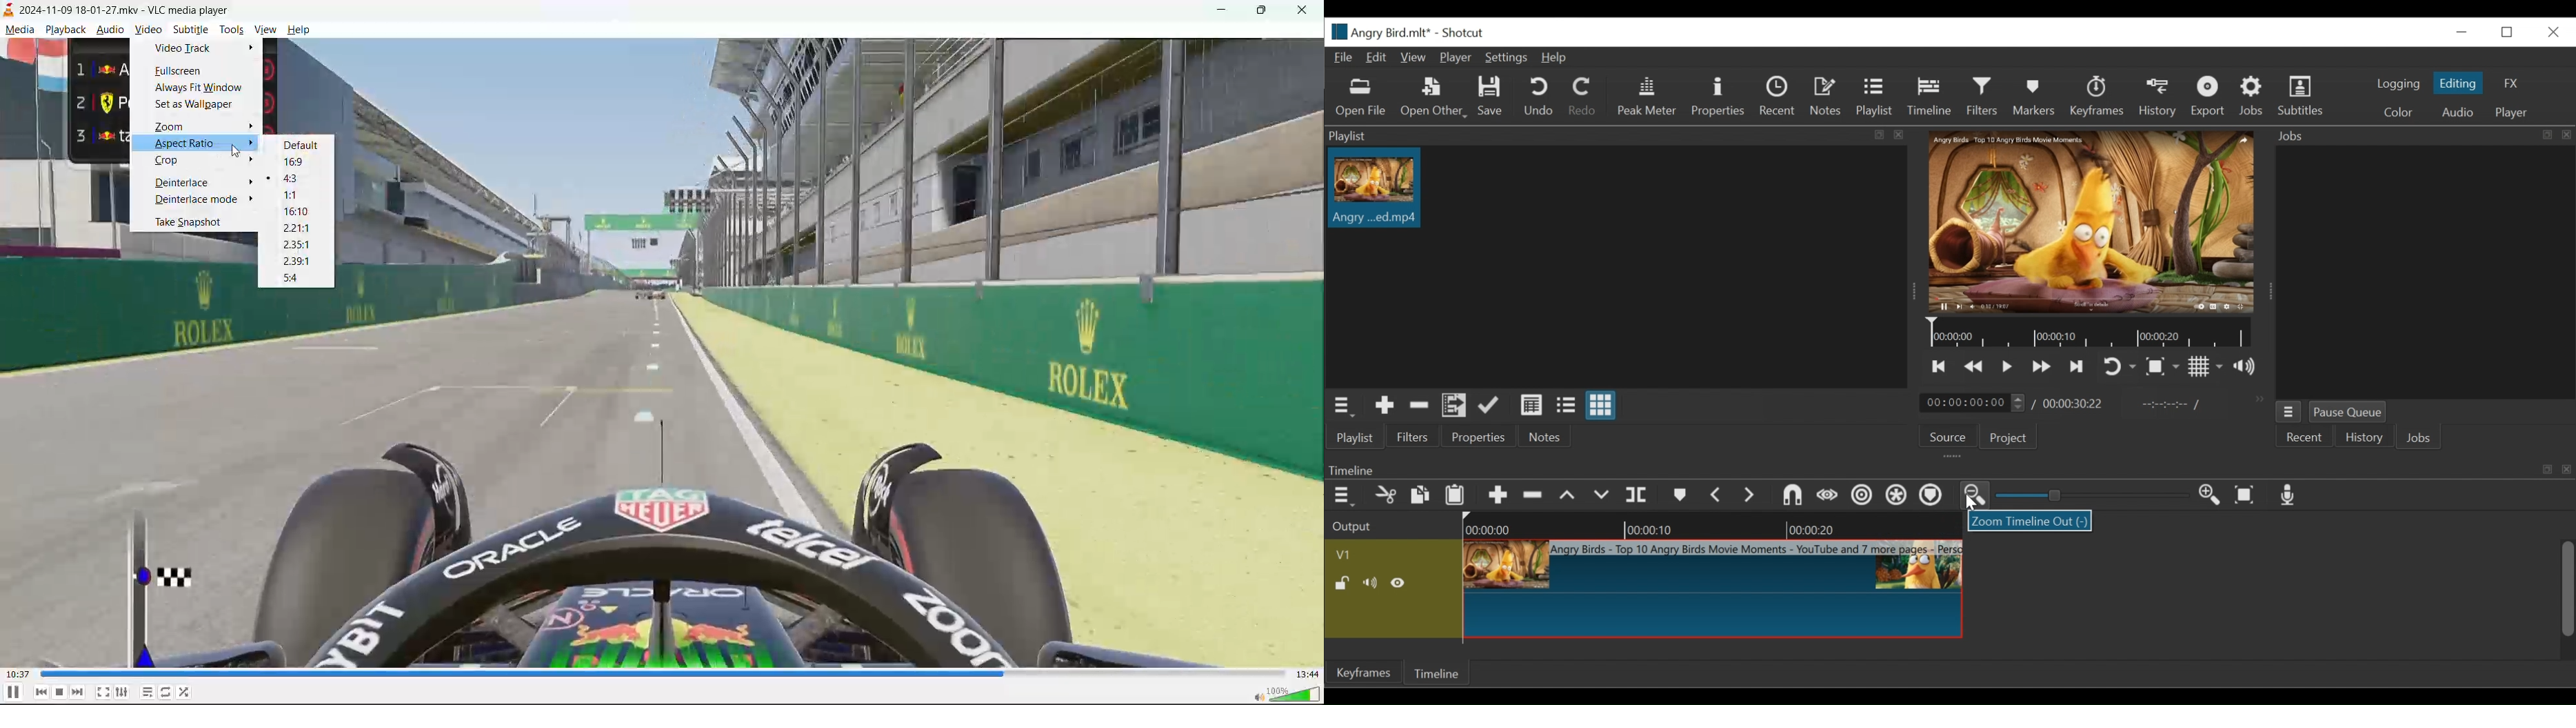 Image resolution: width=2576 pixels, height=728 pixels. Describe the element at coordinates (2560, 603) in the screenshot. I see `vertical scroll bar` at that location.